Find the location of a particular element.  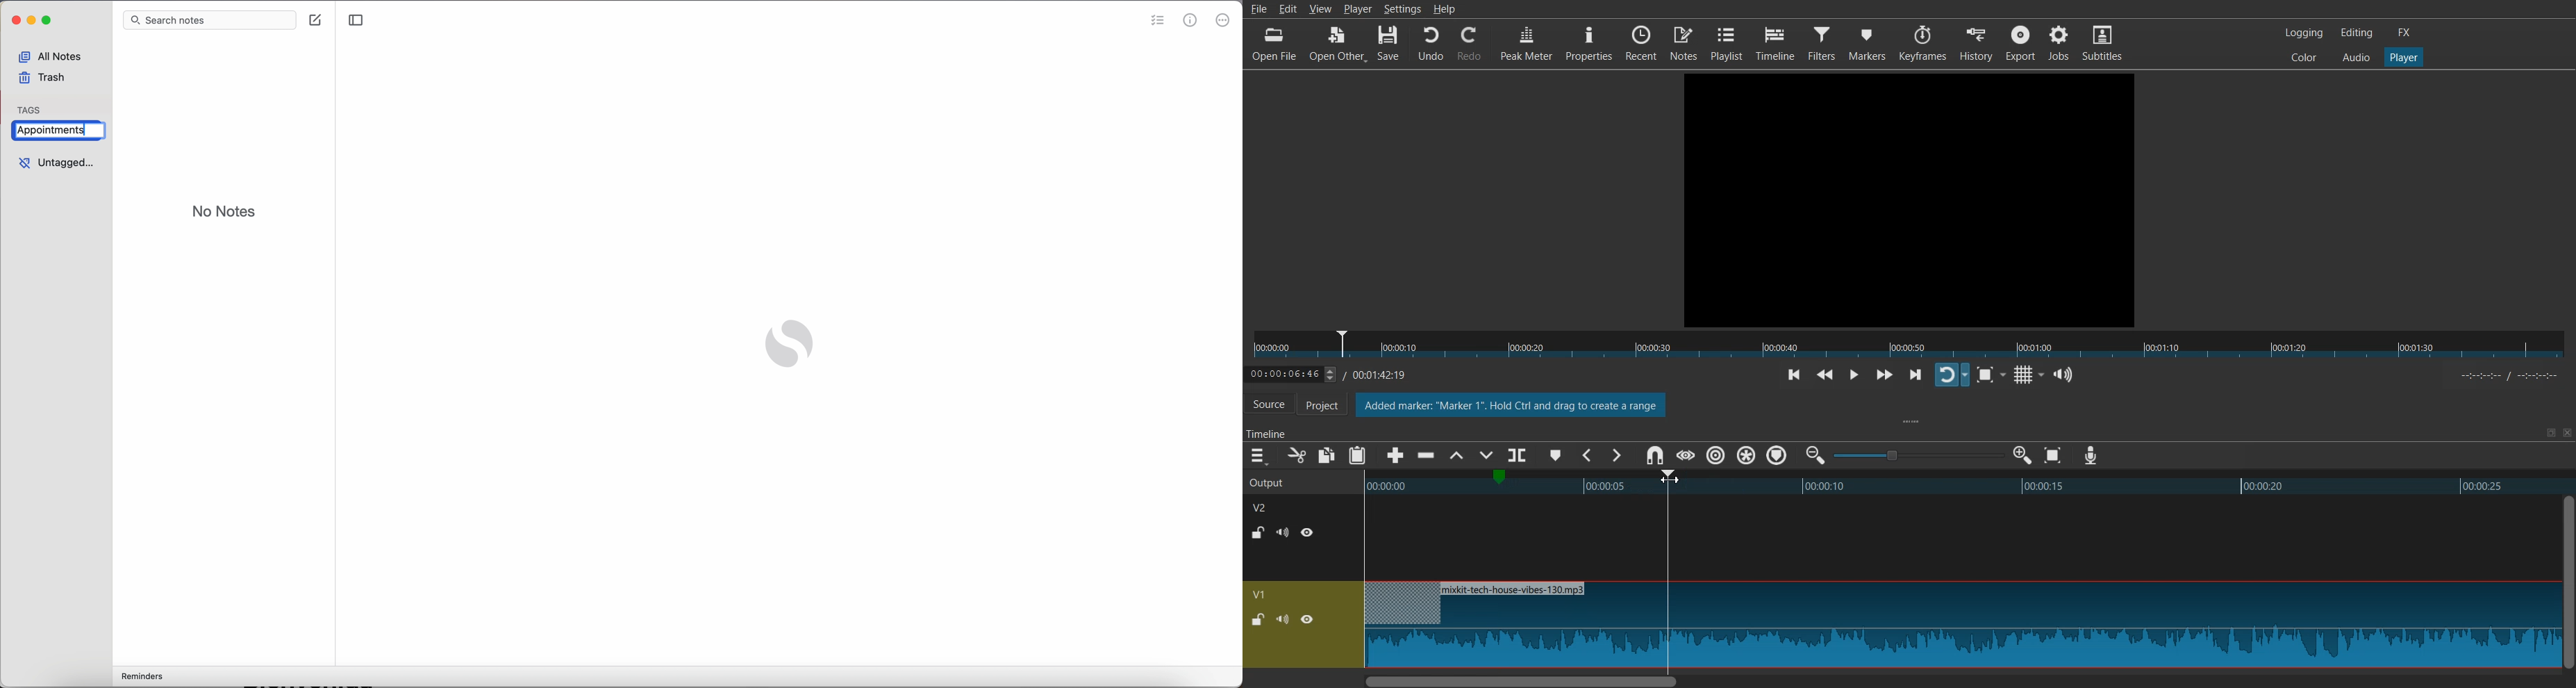

Hide is located at coordinates (1308, 532).